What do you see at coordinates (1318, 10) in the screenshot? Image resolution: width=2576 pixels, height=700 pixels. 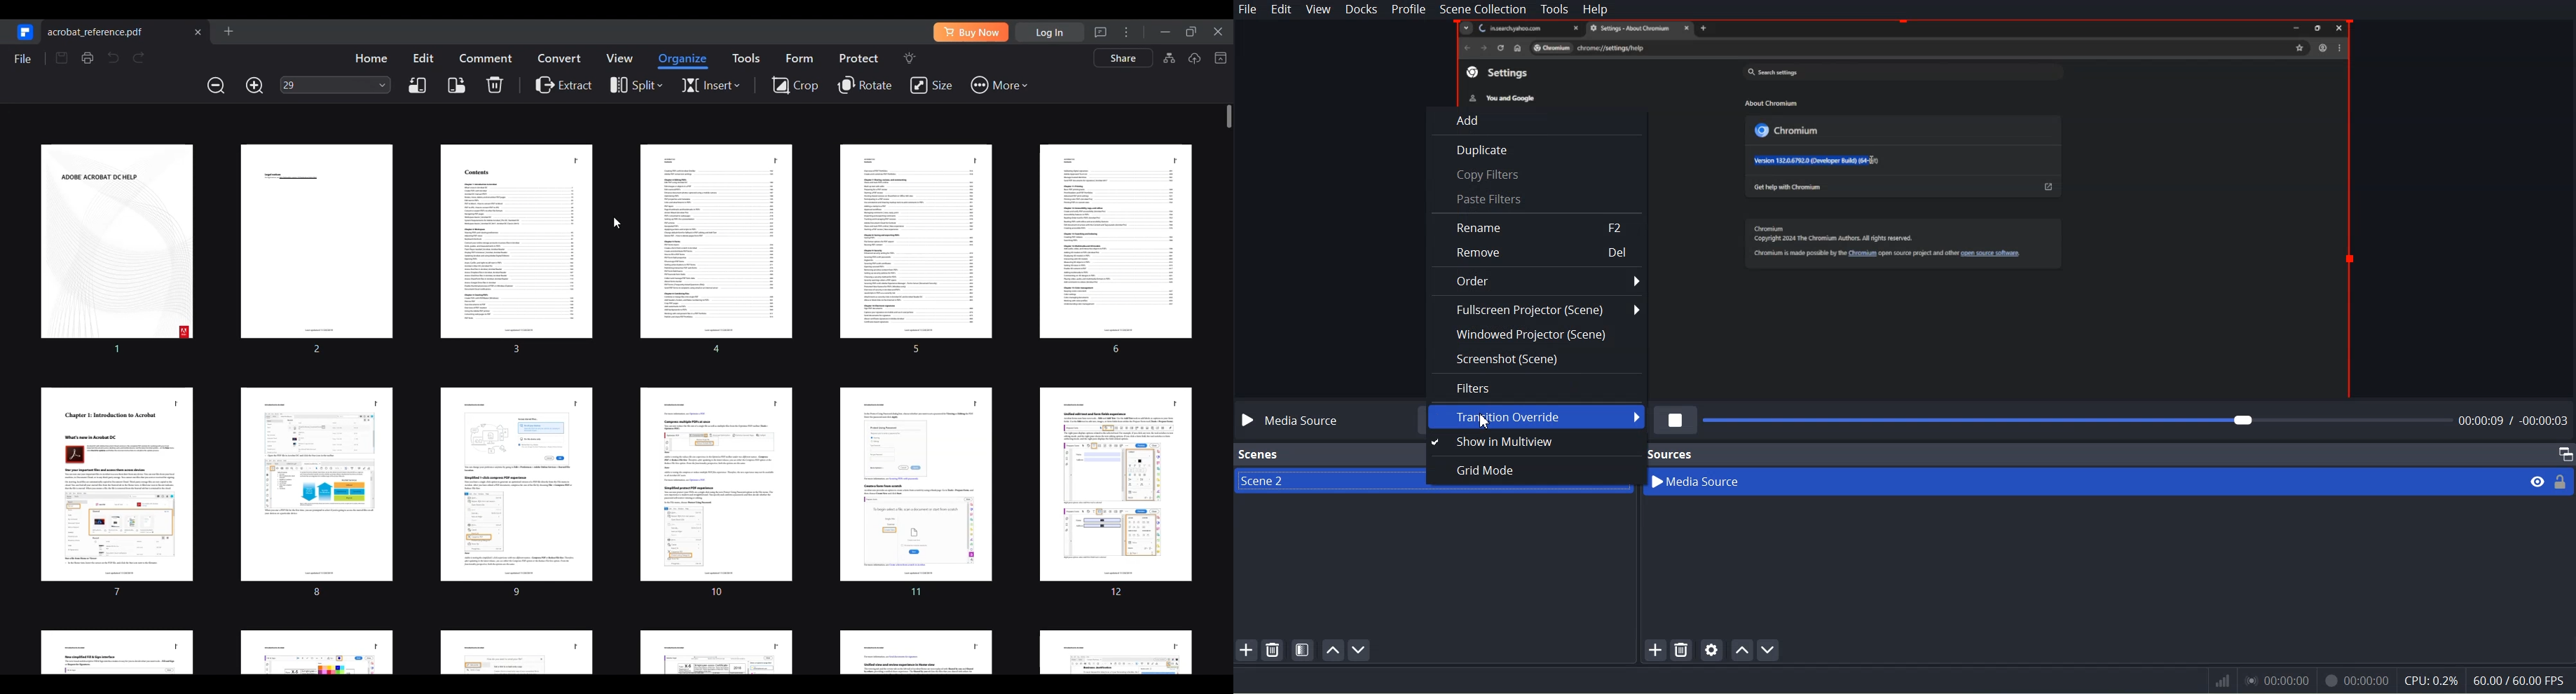 I see `View` at bounding box center [1318, 10].